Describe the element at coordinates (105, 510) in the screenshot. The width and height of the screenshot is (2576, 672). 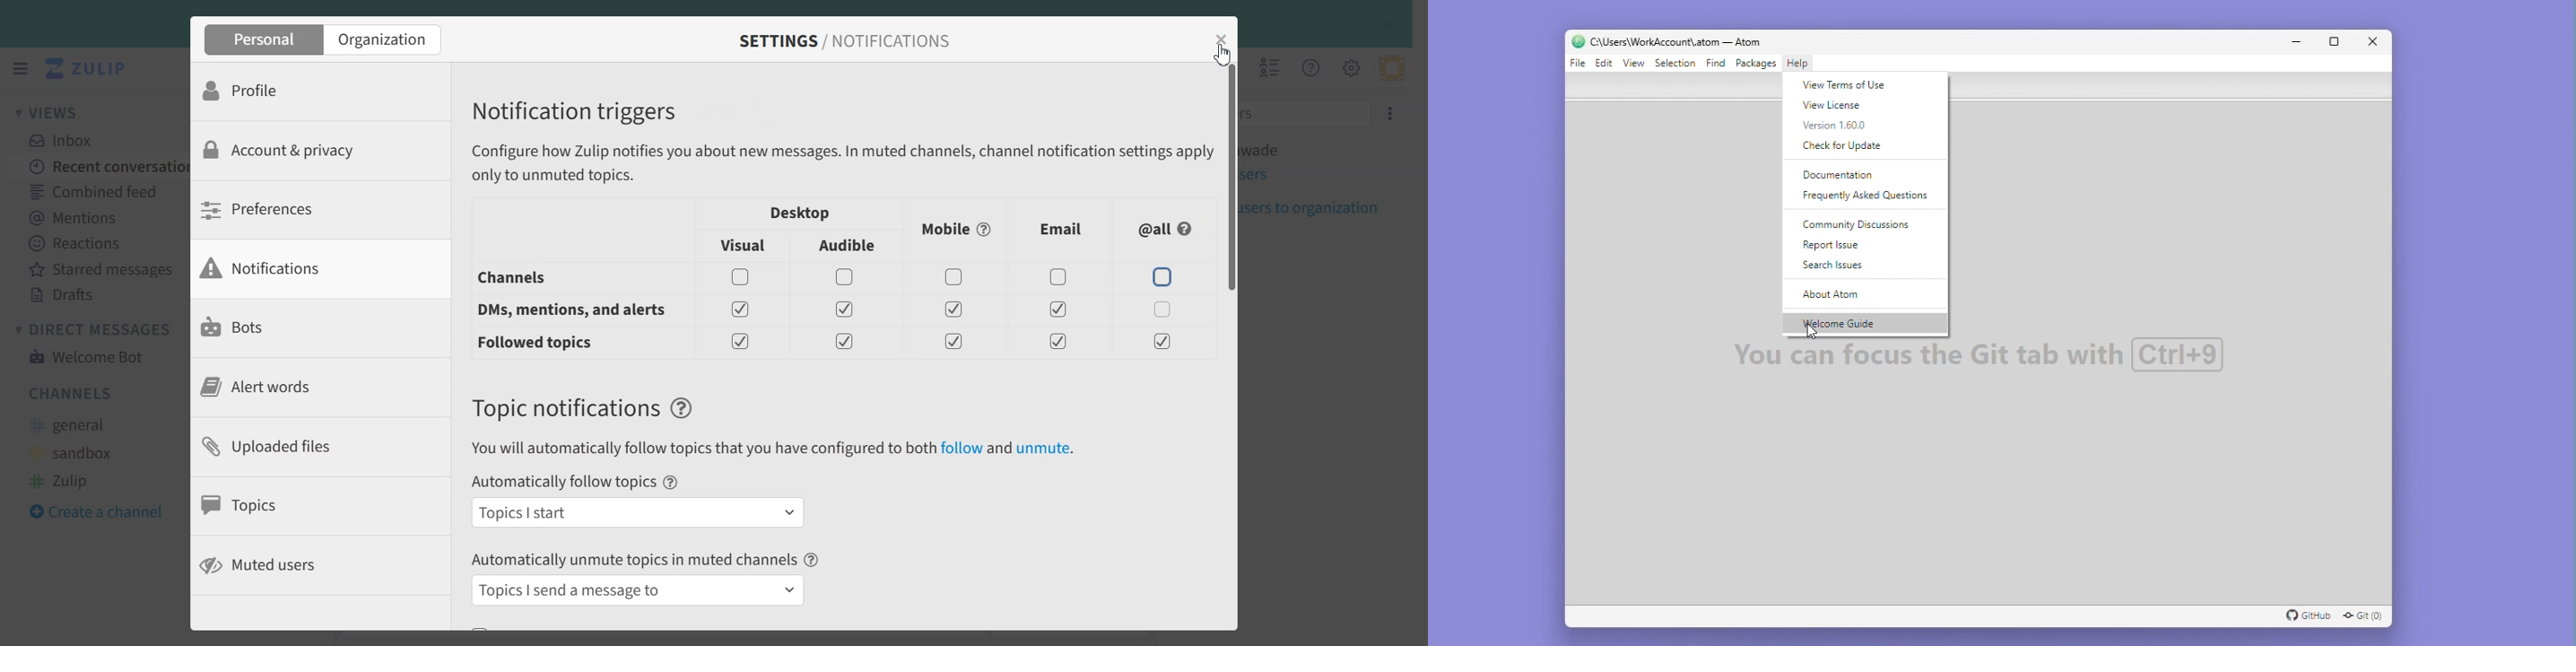
I see `Create a channel` at that location.